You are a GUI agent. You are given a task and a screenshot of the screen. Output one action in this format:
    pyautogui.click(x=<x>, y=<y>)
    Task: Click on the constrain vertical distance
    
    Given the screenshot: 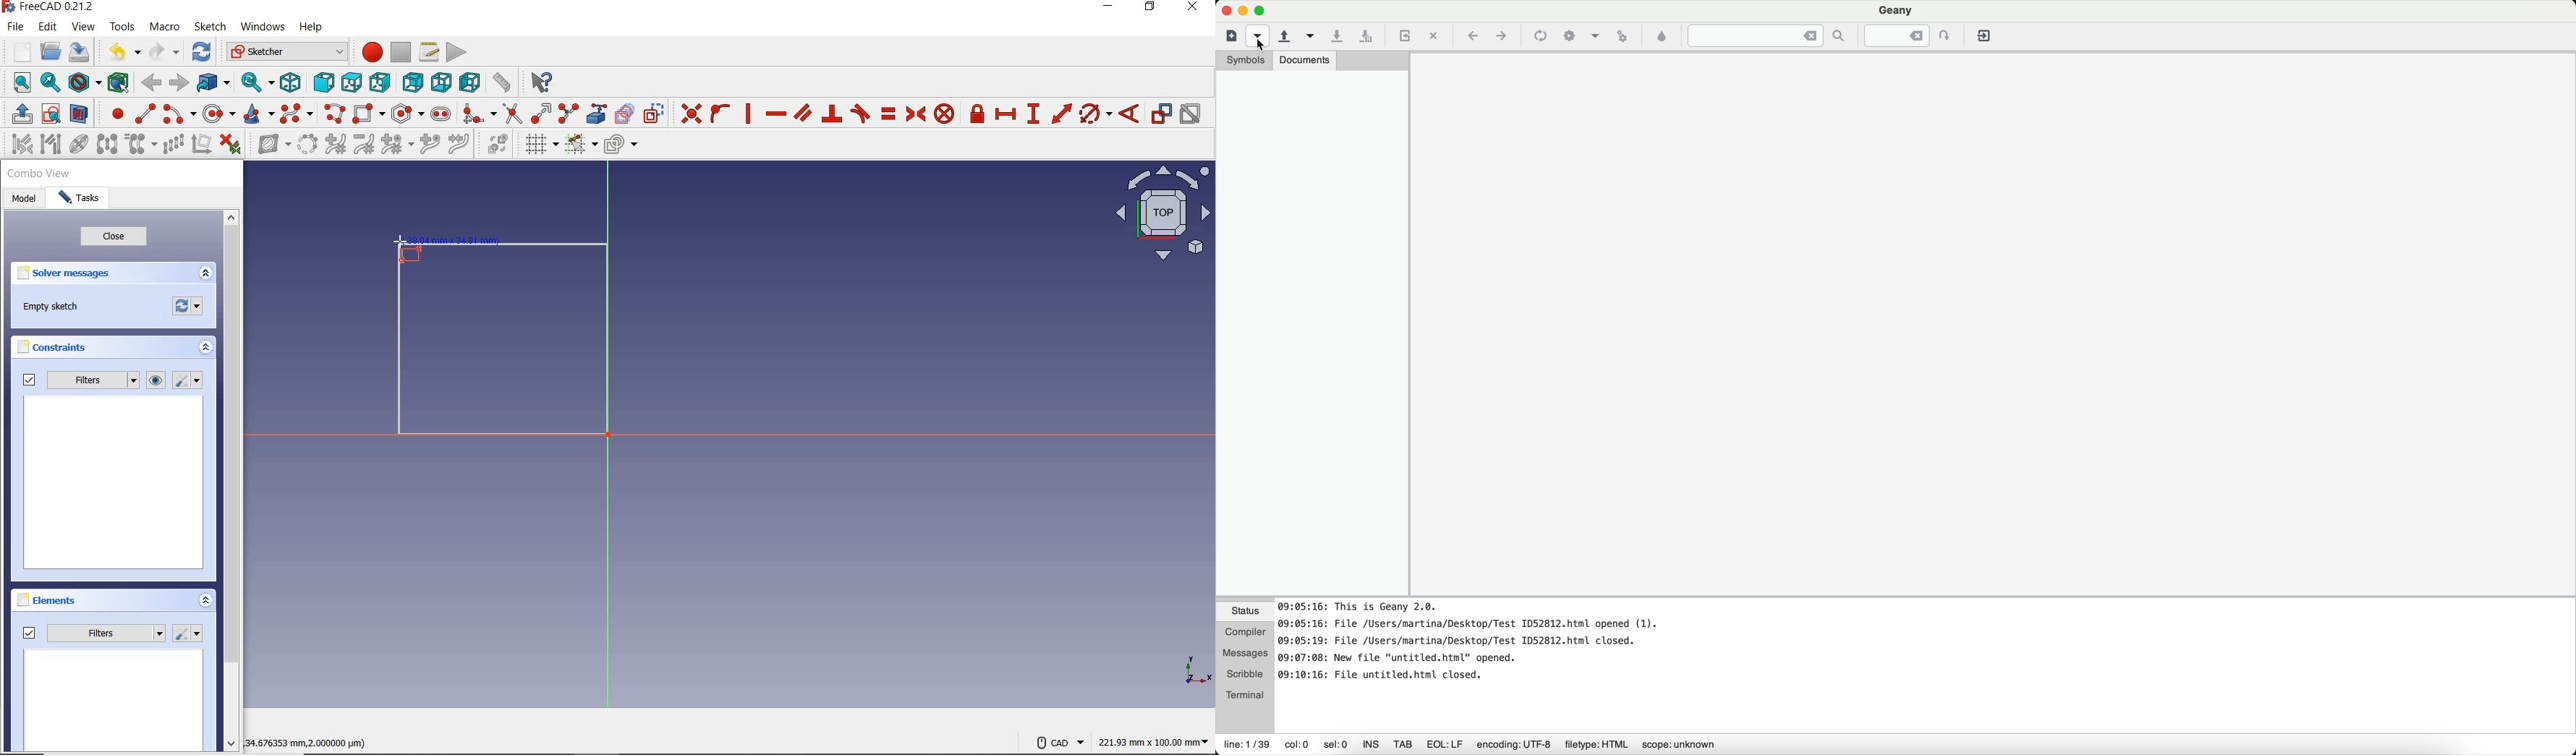 What is the action you would take?
    pyautogui.click(x=1034, y=114)
    